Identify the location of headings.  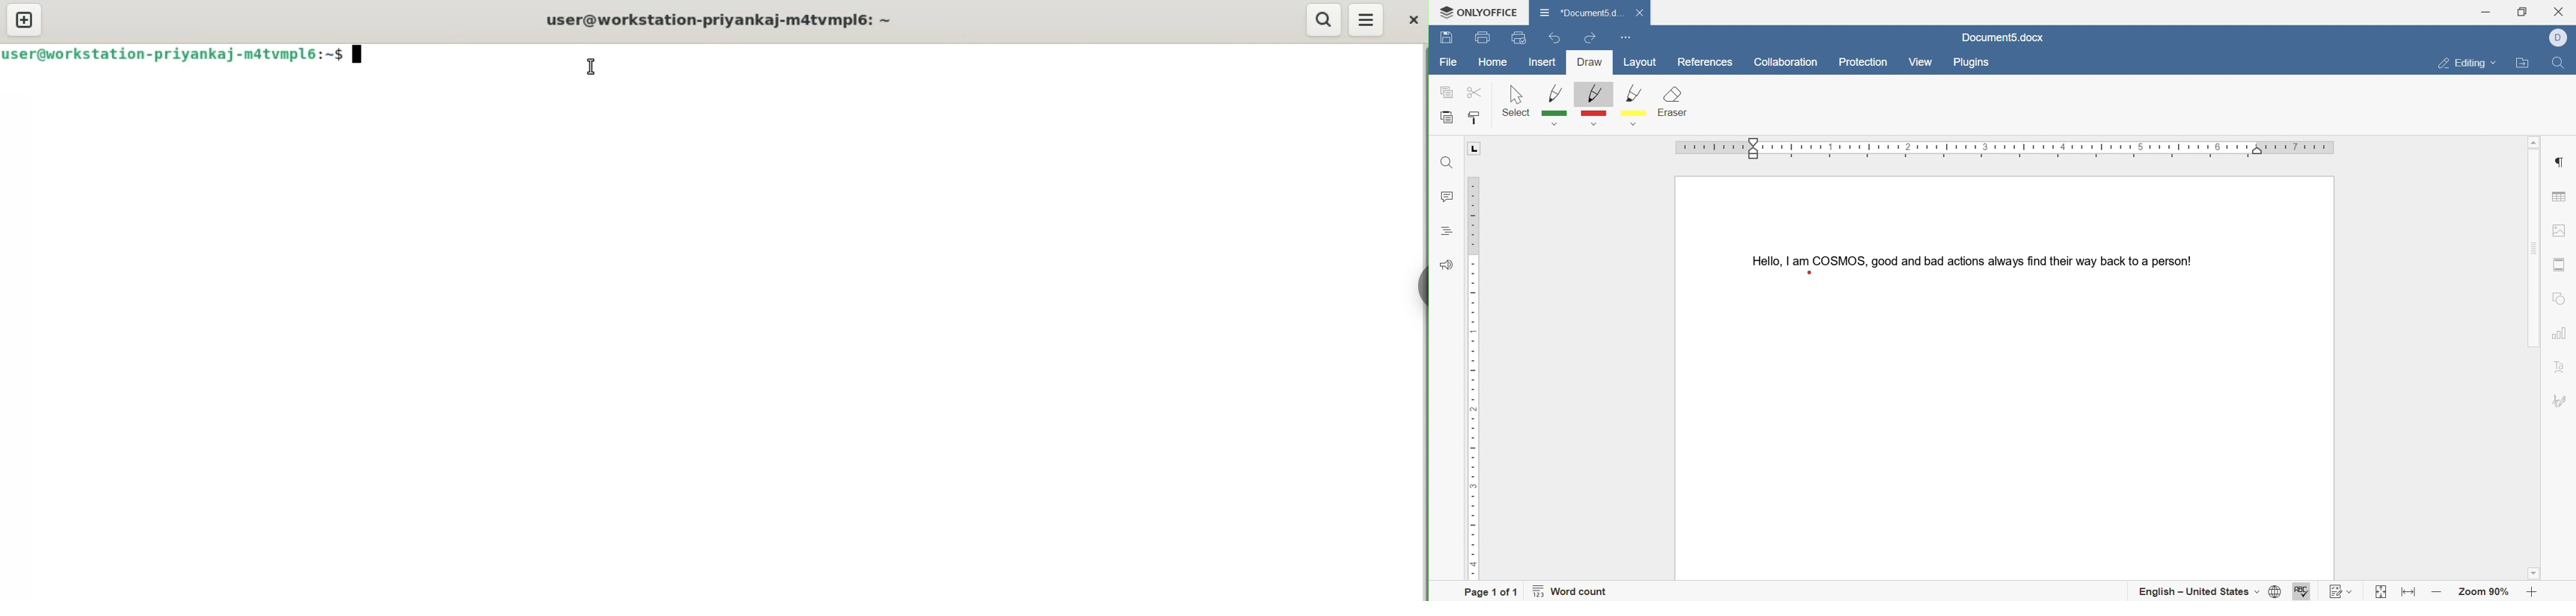
(1447, 229).